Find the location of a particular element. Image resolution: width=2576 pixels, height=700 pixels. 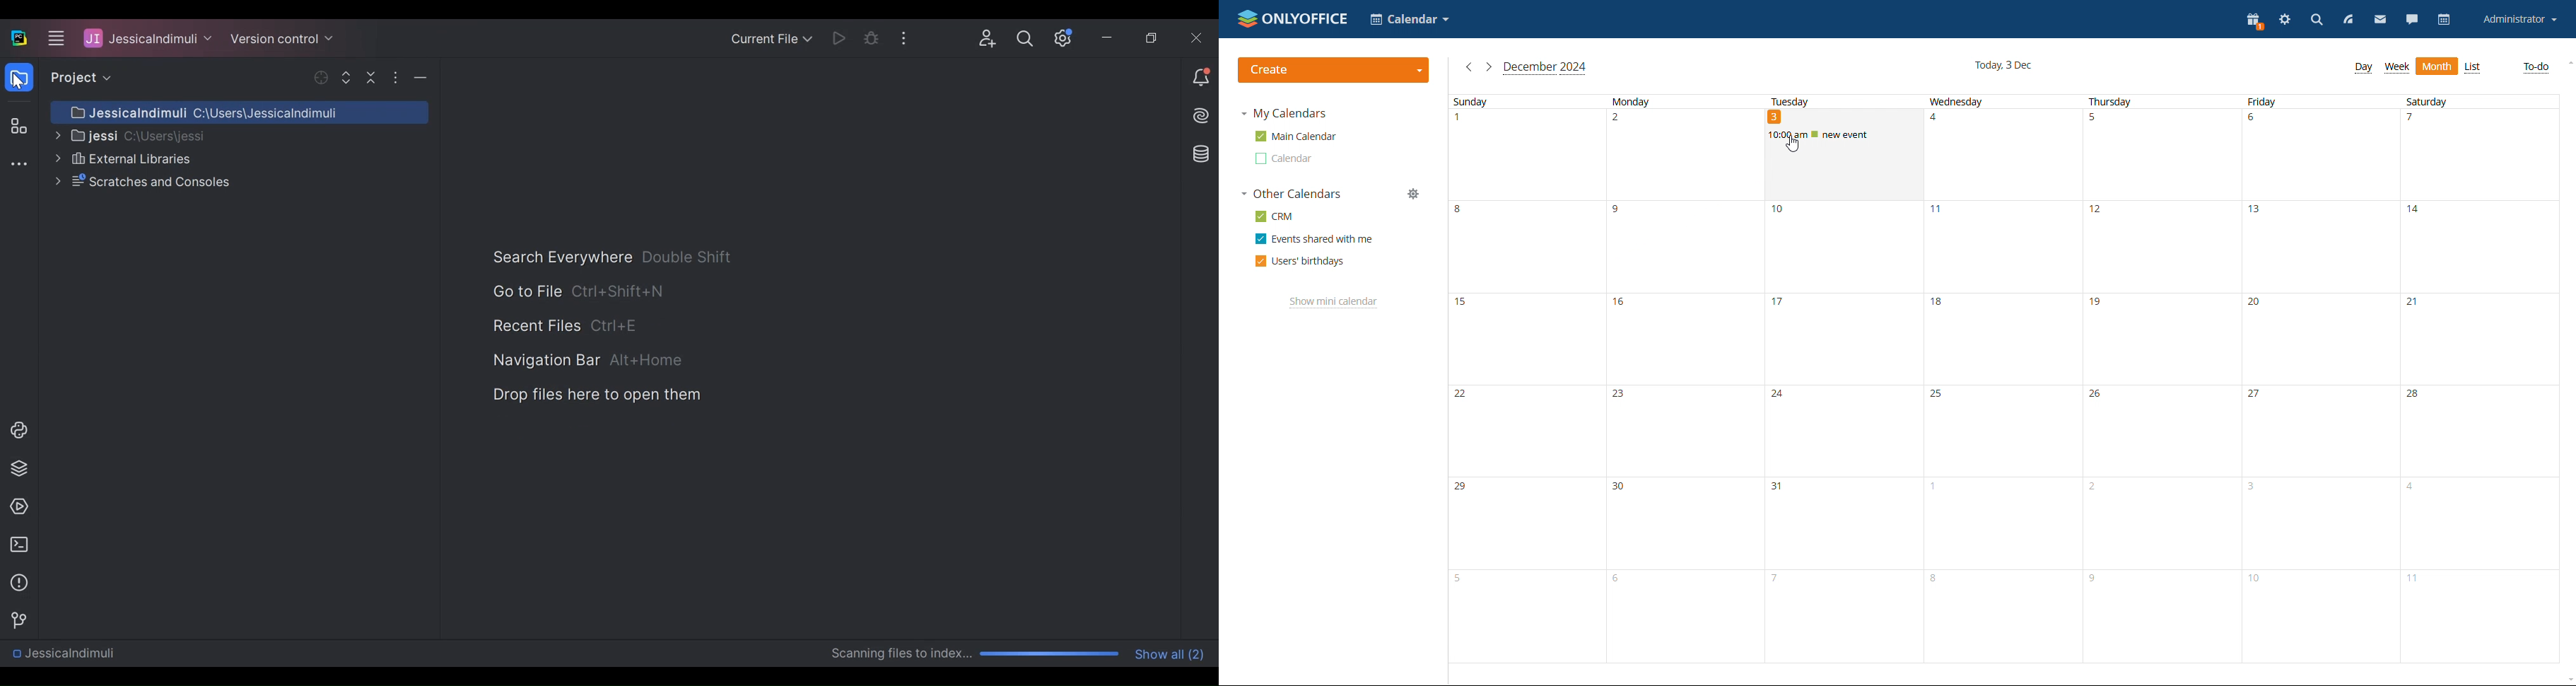

19 is located at coordinates (2162, 339).